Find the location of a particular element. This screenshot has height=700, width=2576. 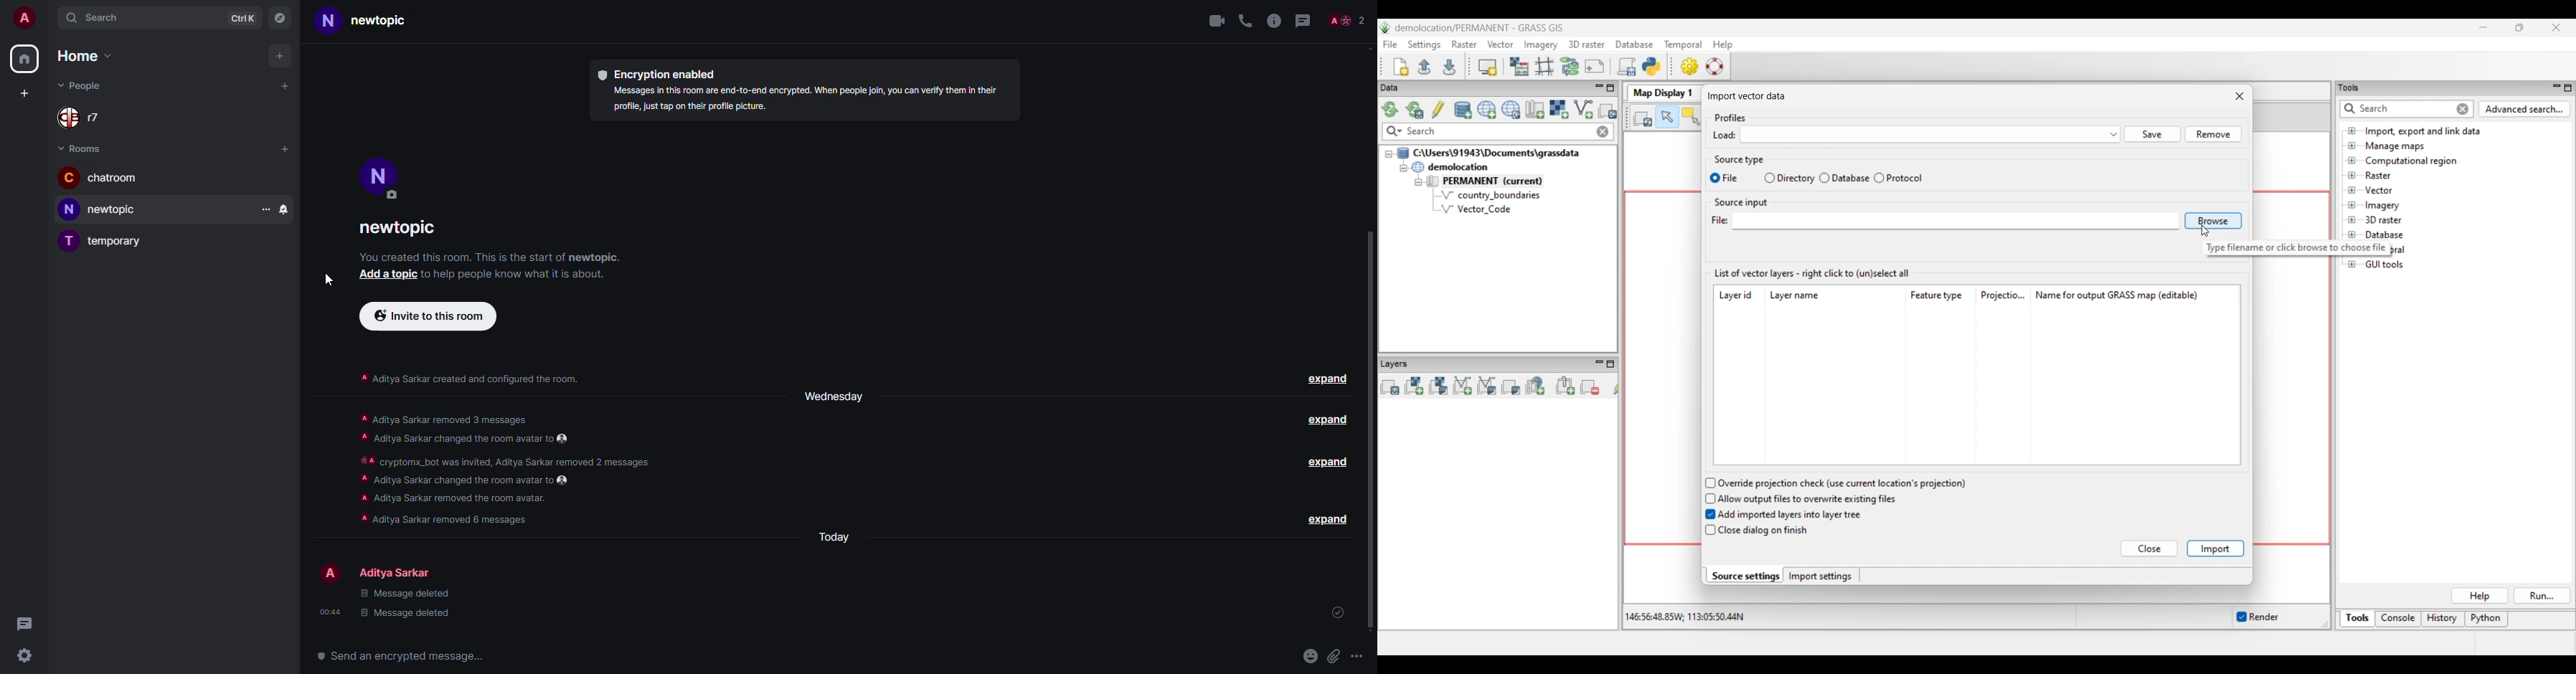

deleted is located at coordinates (407, 603).